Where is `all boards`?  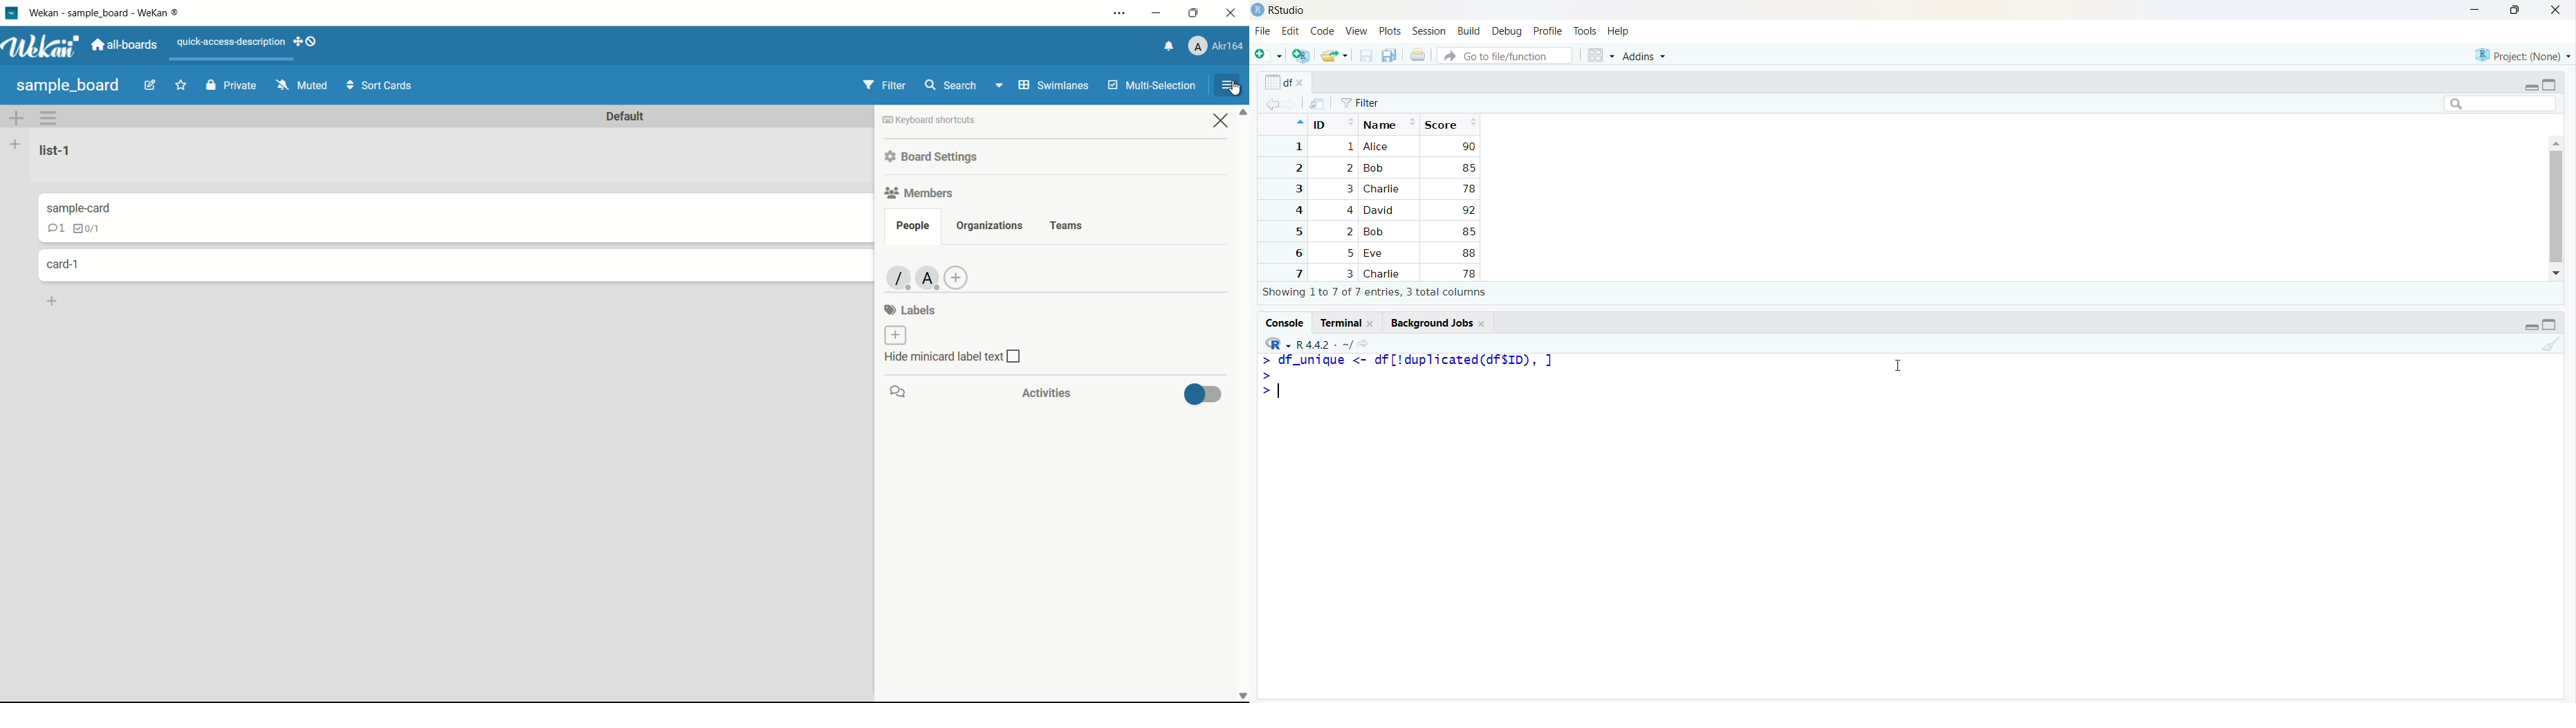
all boards is located at coordinates (124, 44).